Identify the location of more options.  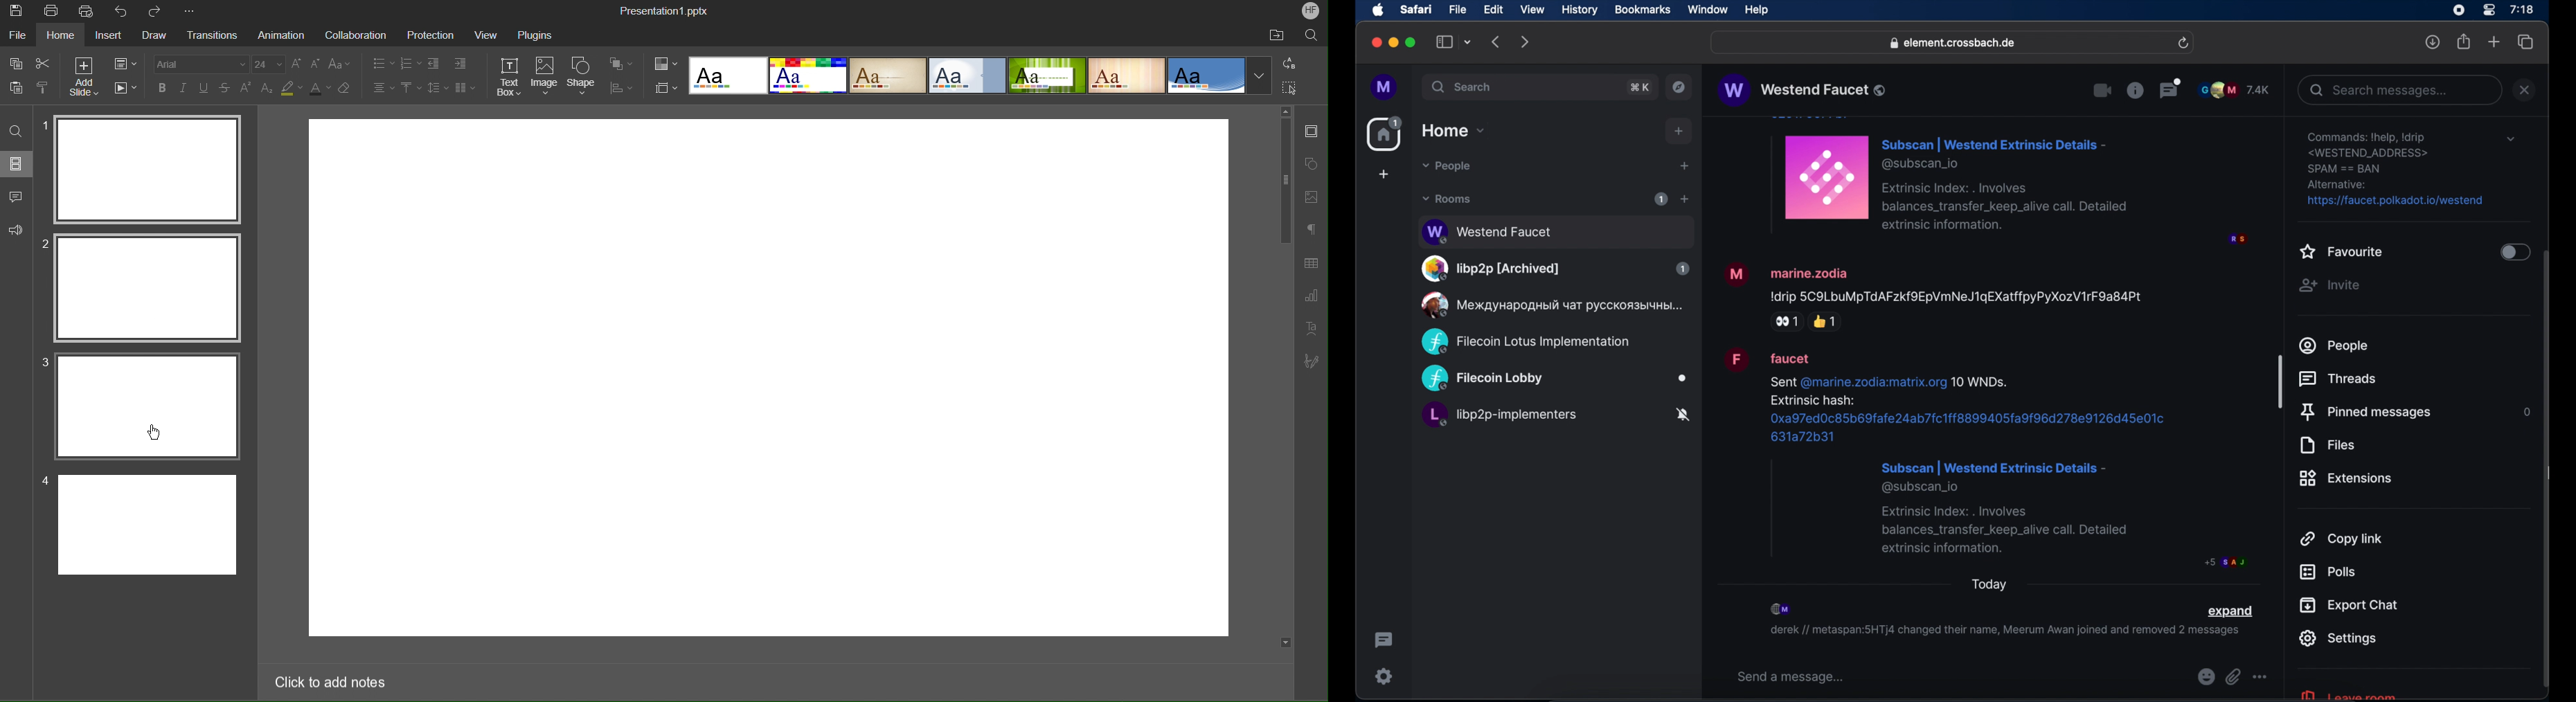
(2260, 677).